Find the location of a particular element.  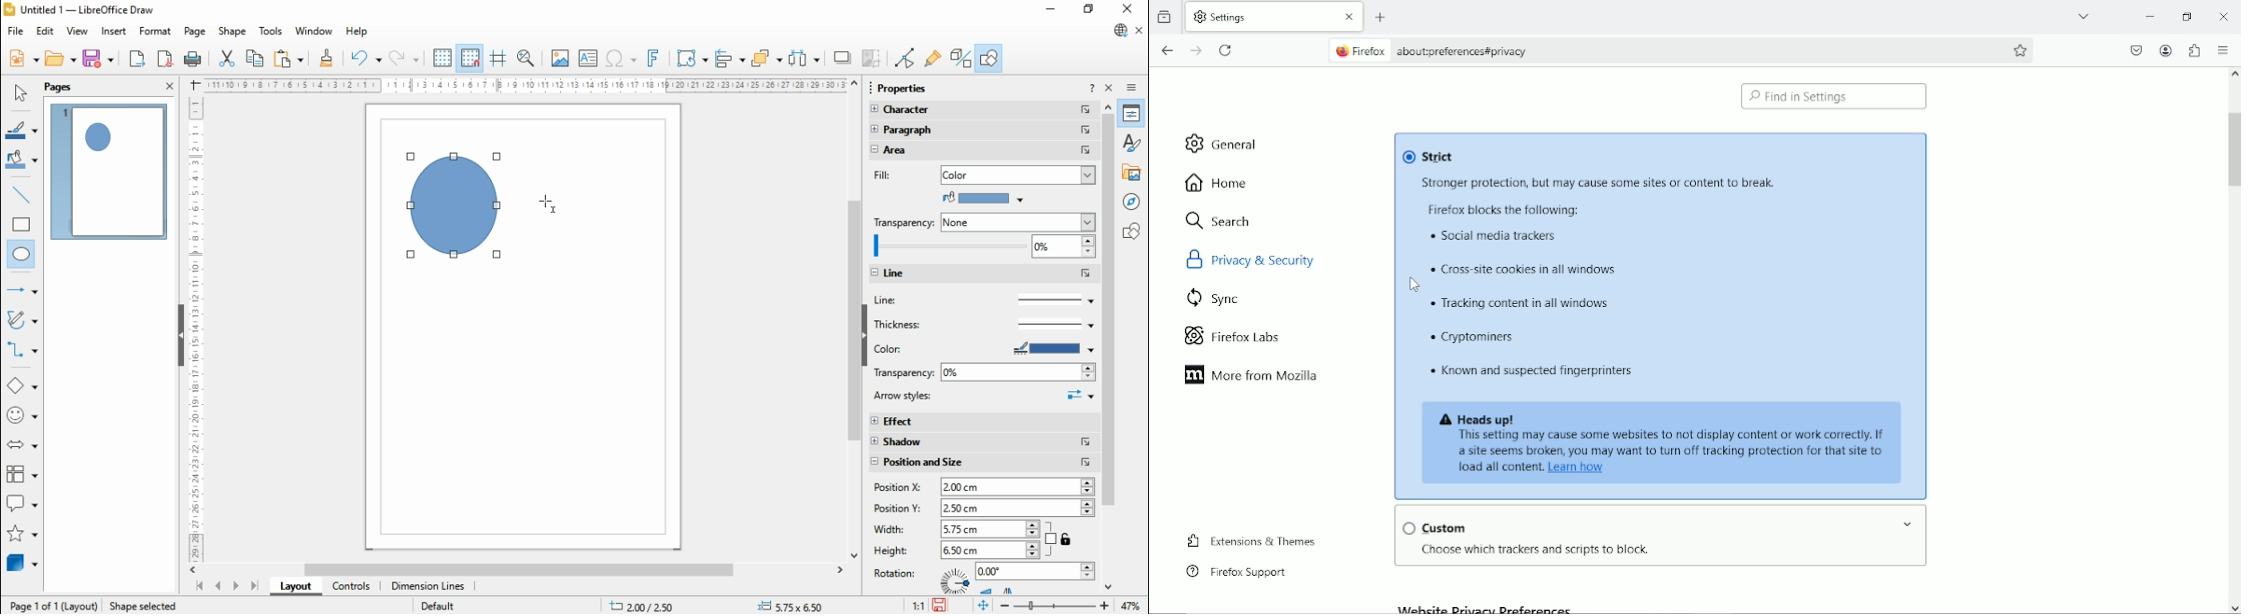

ellipse is located at coordinates (22, 255).